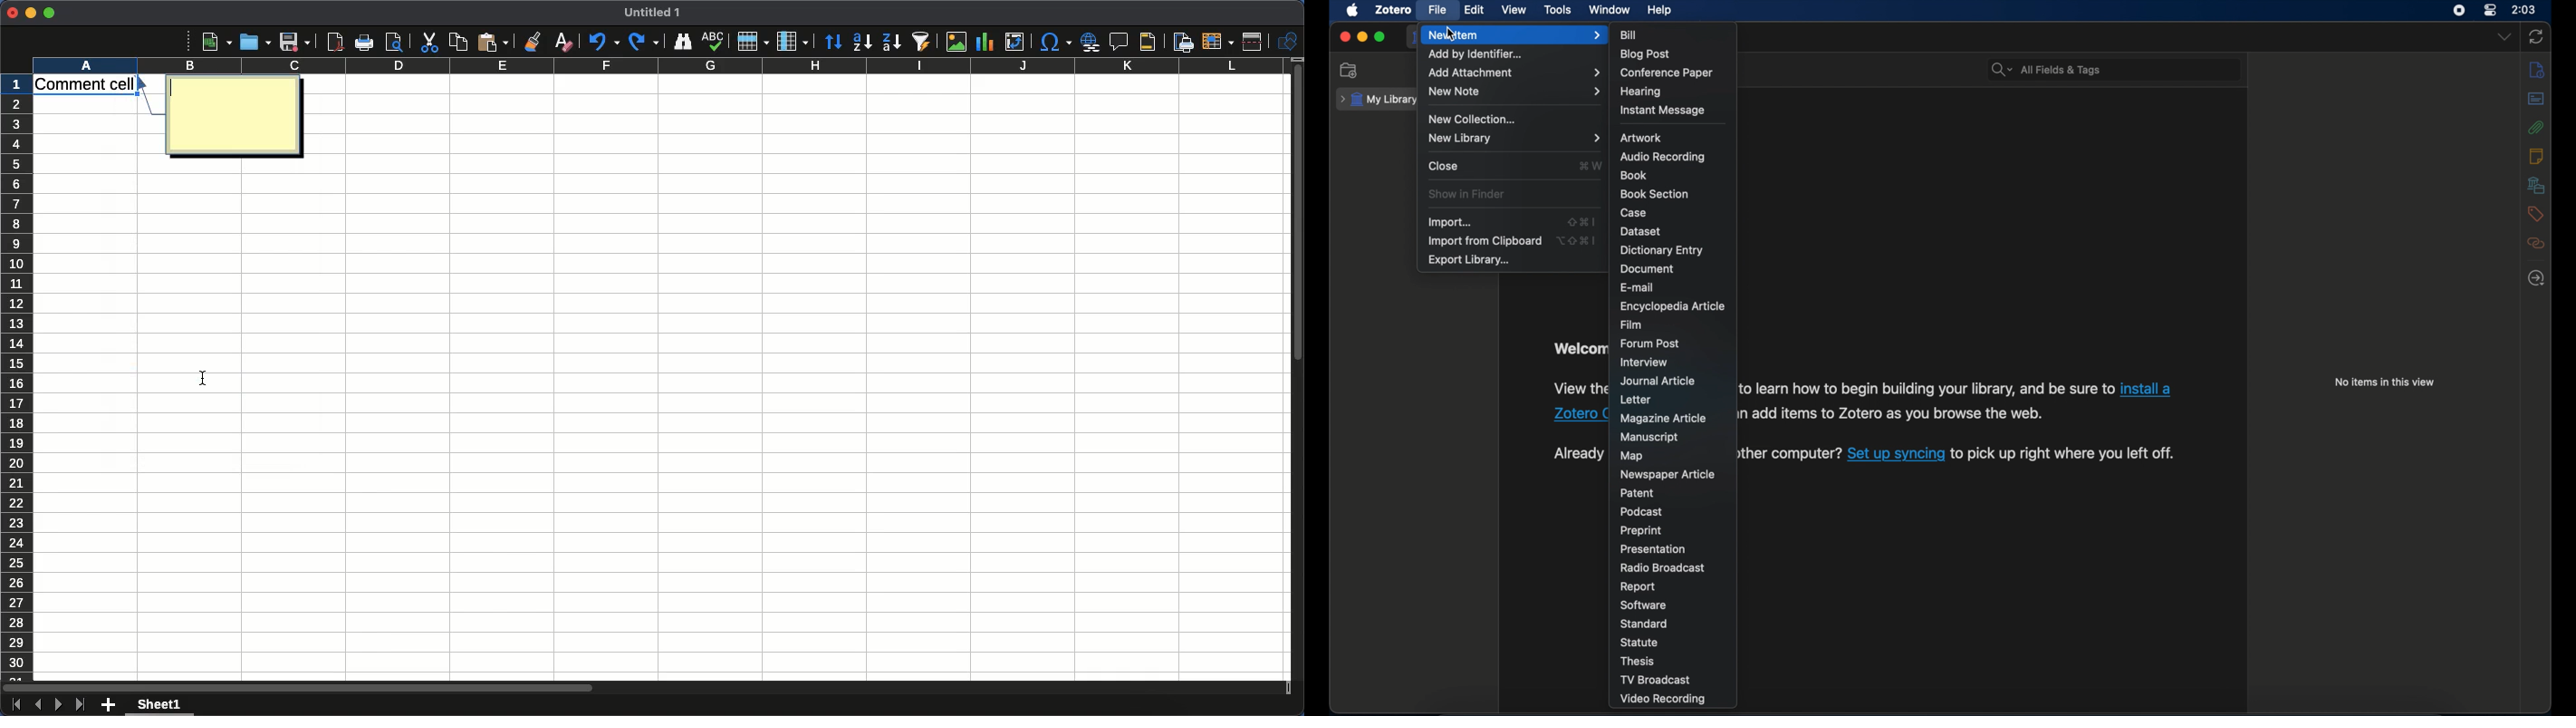  I want to click on text, so click(1891, 412).